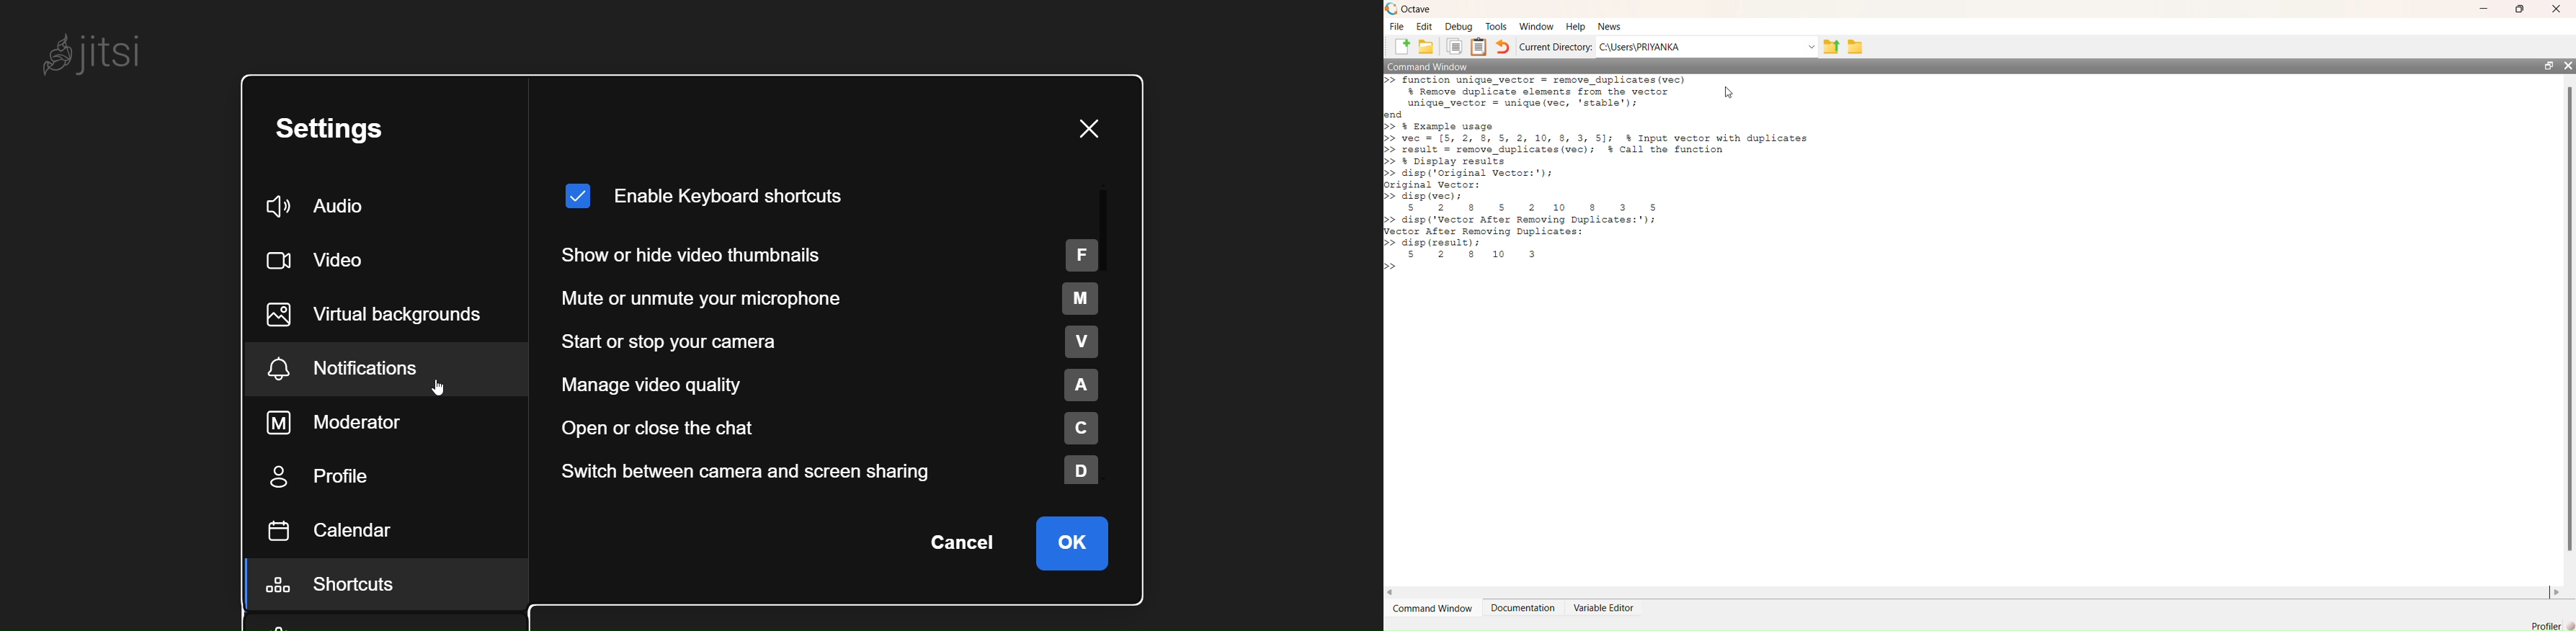 The height and width of the screenshot is (644, 2576). What do you see at coordinates (964, 544) in the screenshot?
I see `cancel` at bounding box center [964, 544].